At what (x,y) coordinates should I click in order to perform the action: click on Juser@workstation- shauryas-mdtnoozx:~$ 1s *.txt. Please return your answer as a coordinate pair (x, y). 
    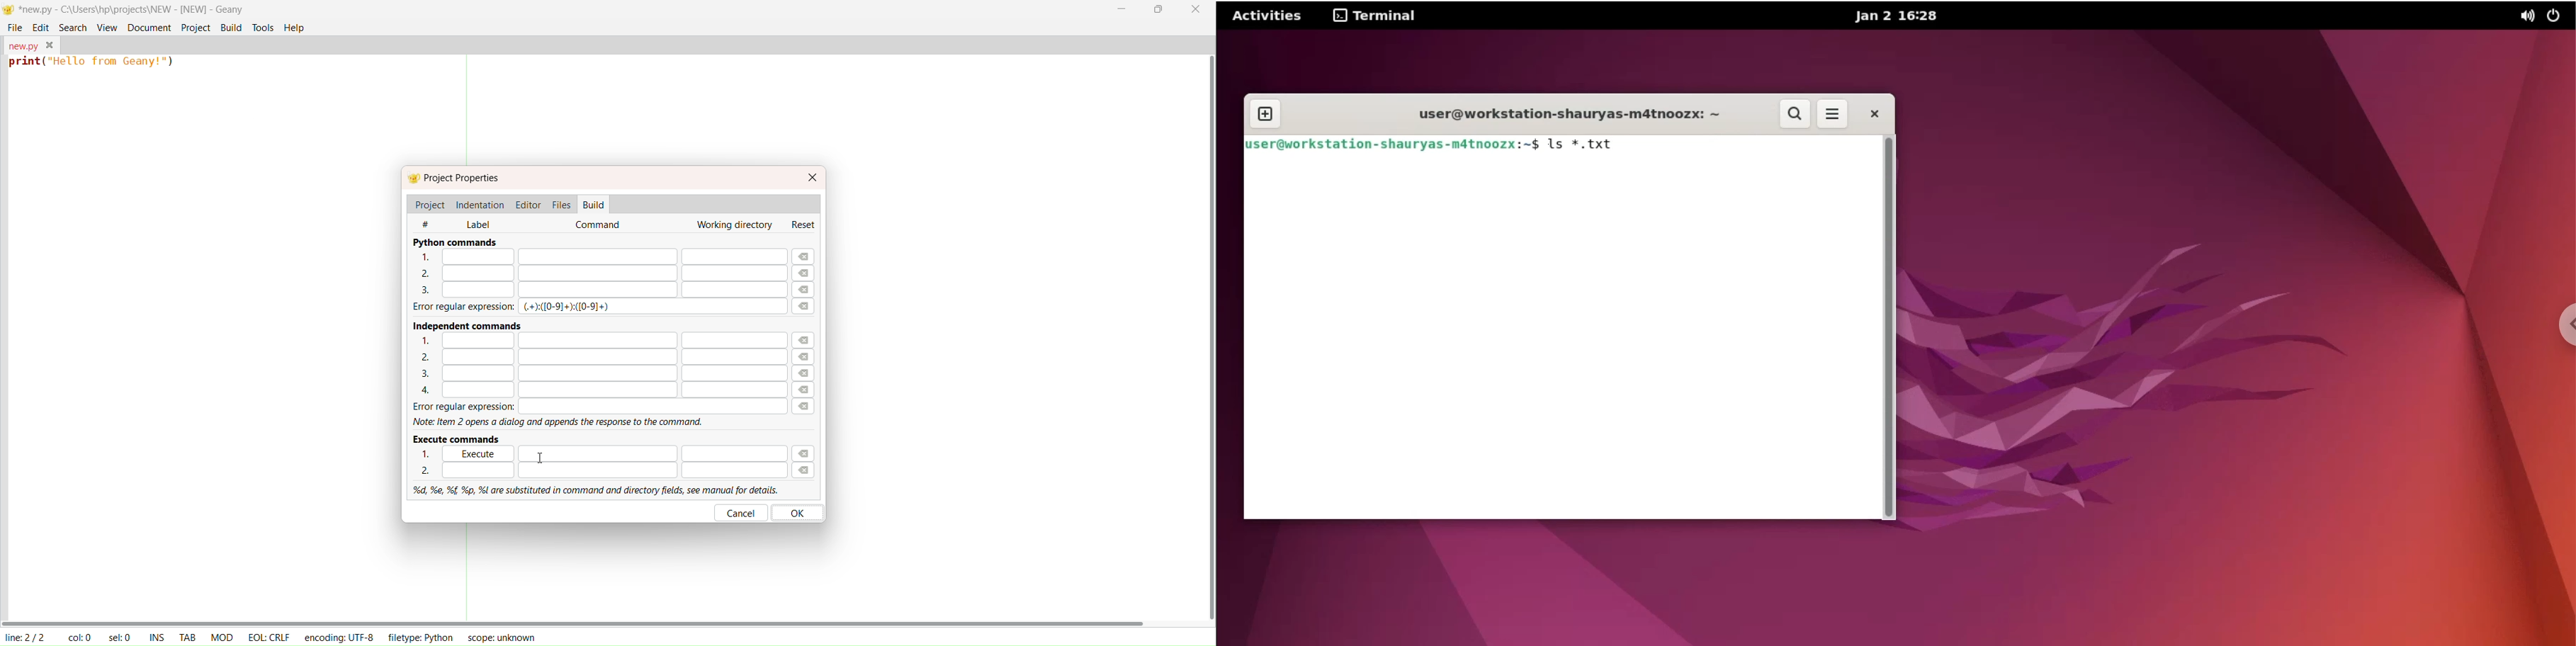
    Looking at the image, I should click on (1474, 147).